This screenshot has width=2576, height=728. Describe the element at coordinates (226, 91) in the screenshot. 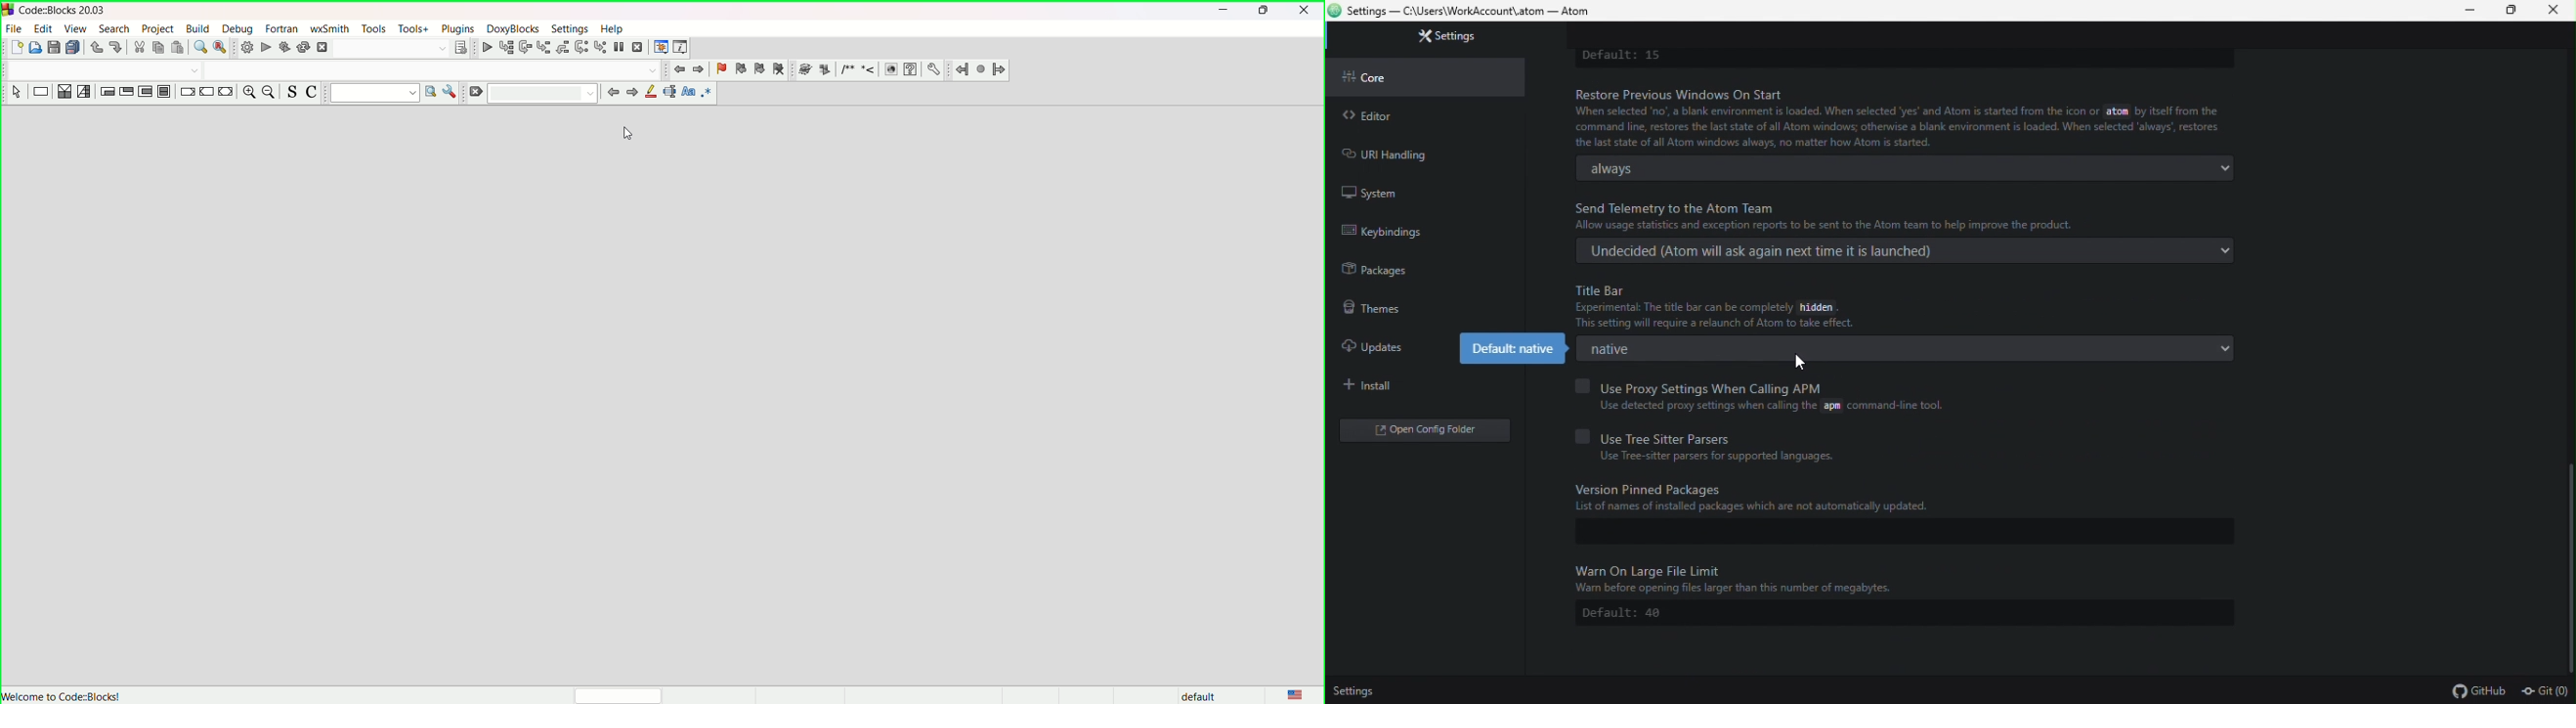

I see `return instruction` at that location.